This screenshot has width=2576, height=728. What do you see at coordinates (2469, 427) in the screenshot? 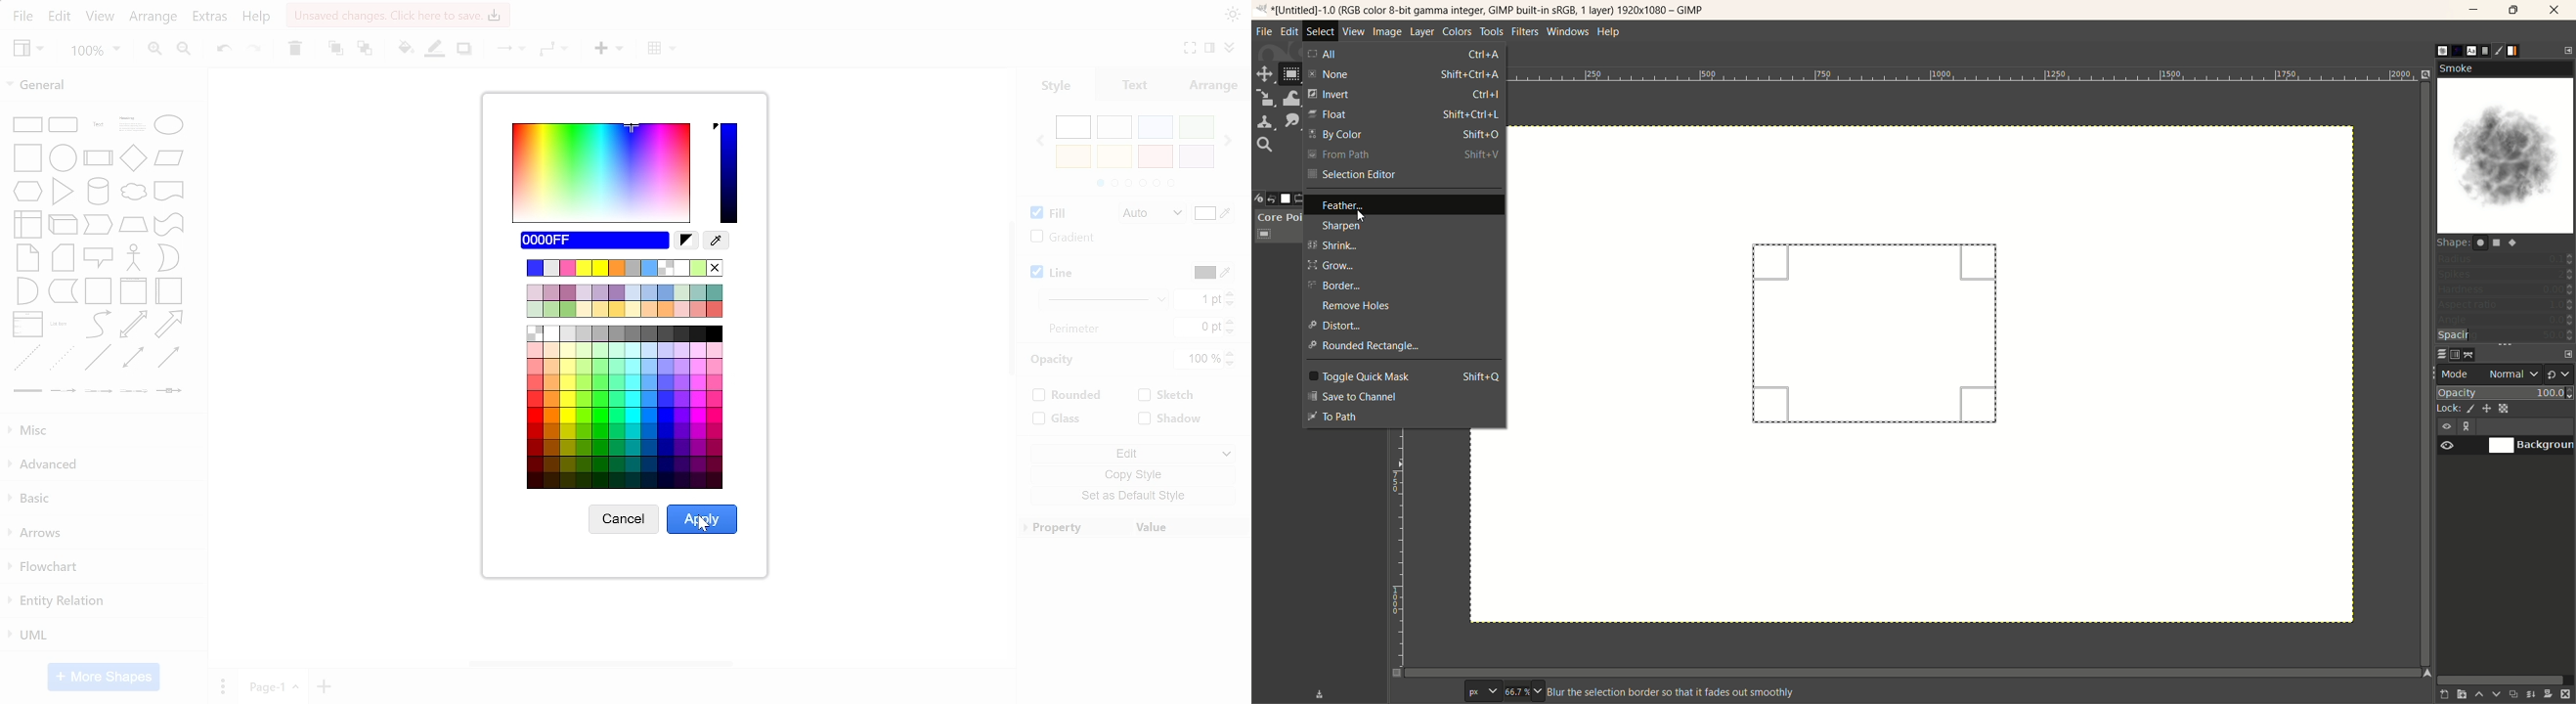
I see `layer linking` at bounding box center [2469, 427].